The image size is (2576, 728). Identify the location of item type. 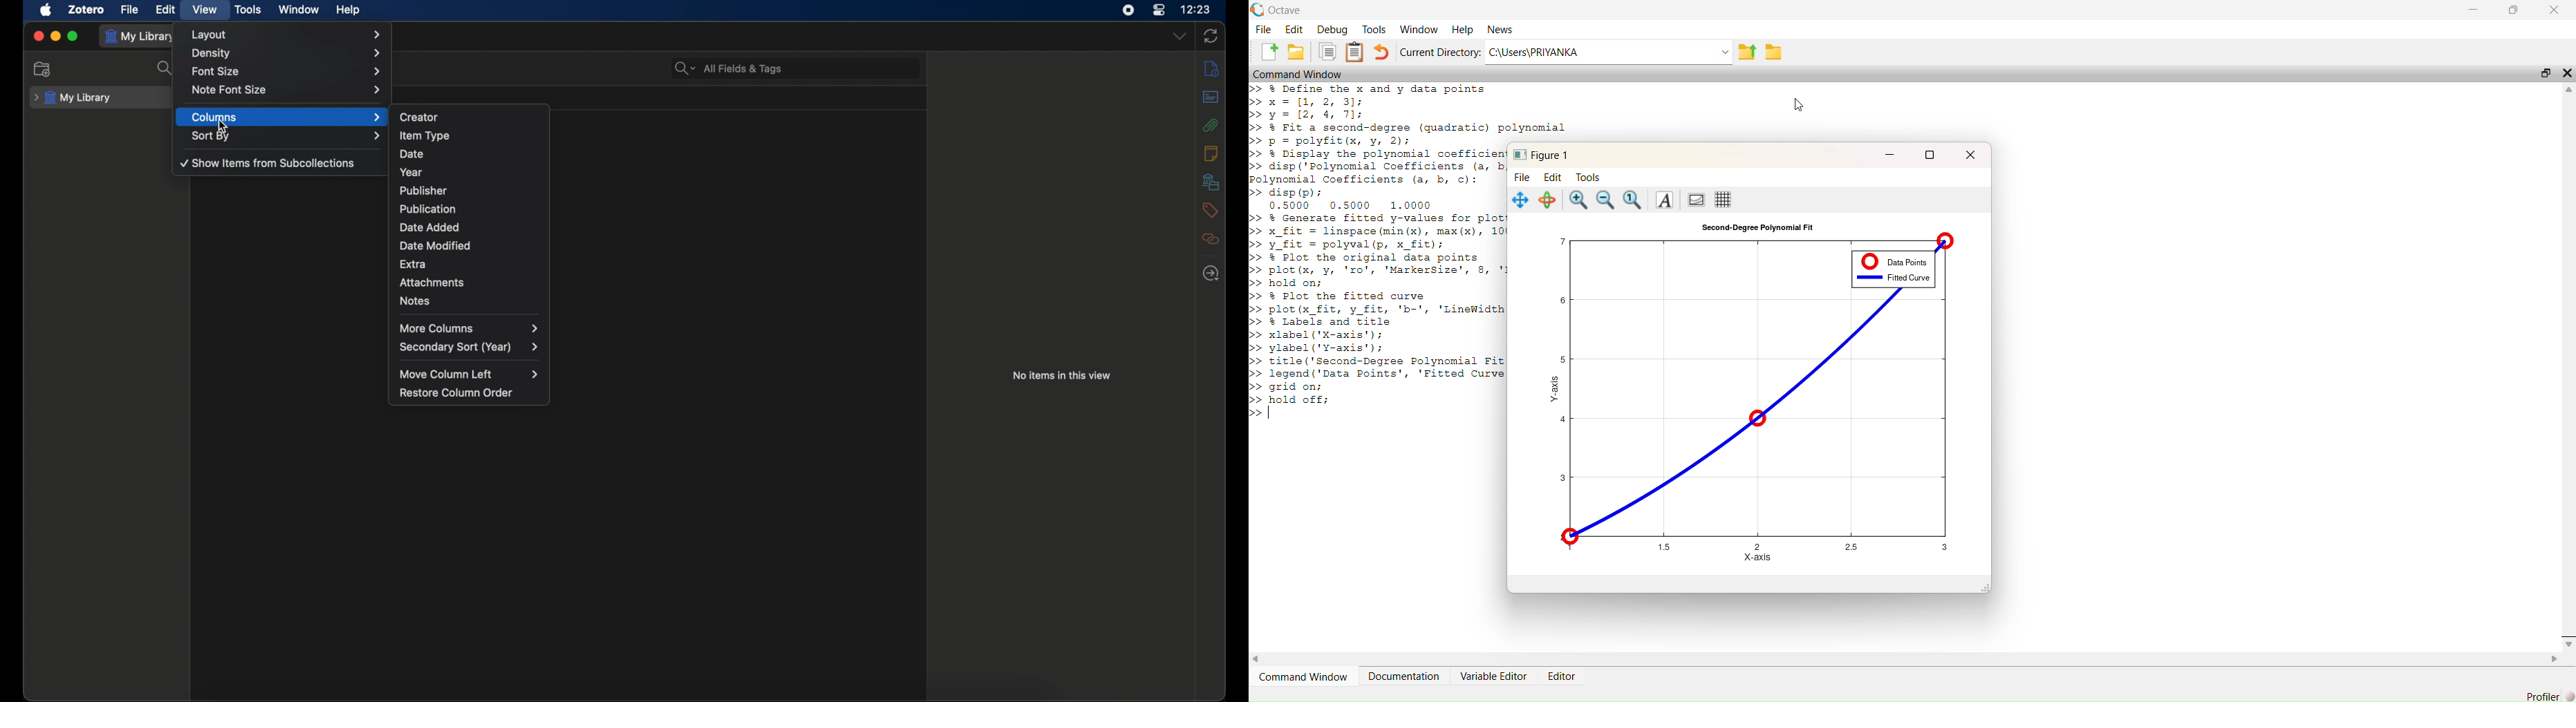
(425, 136).